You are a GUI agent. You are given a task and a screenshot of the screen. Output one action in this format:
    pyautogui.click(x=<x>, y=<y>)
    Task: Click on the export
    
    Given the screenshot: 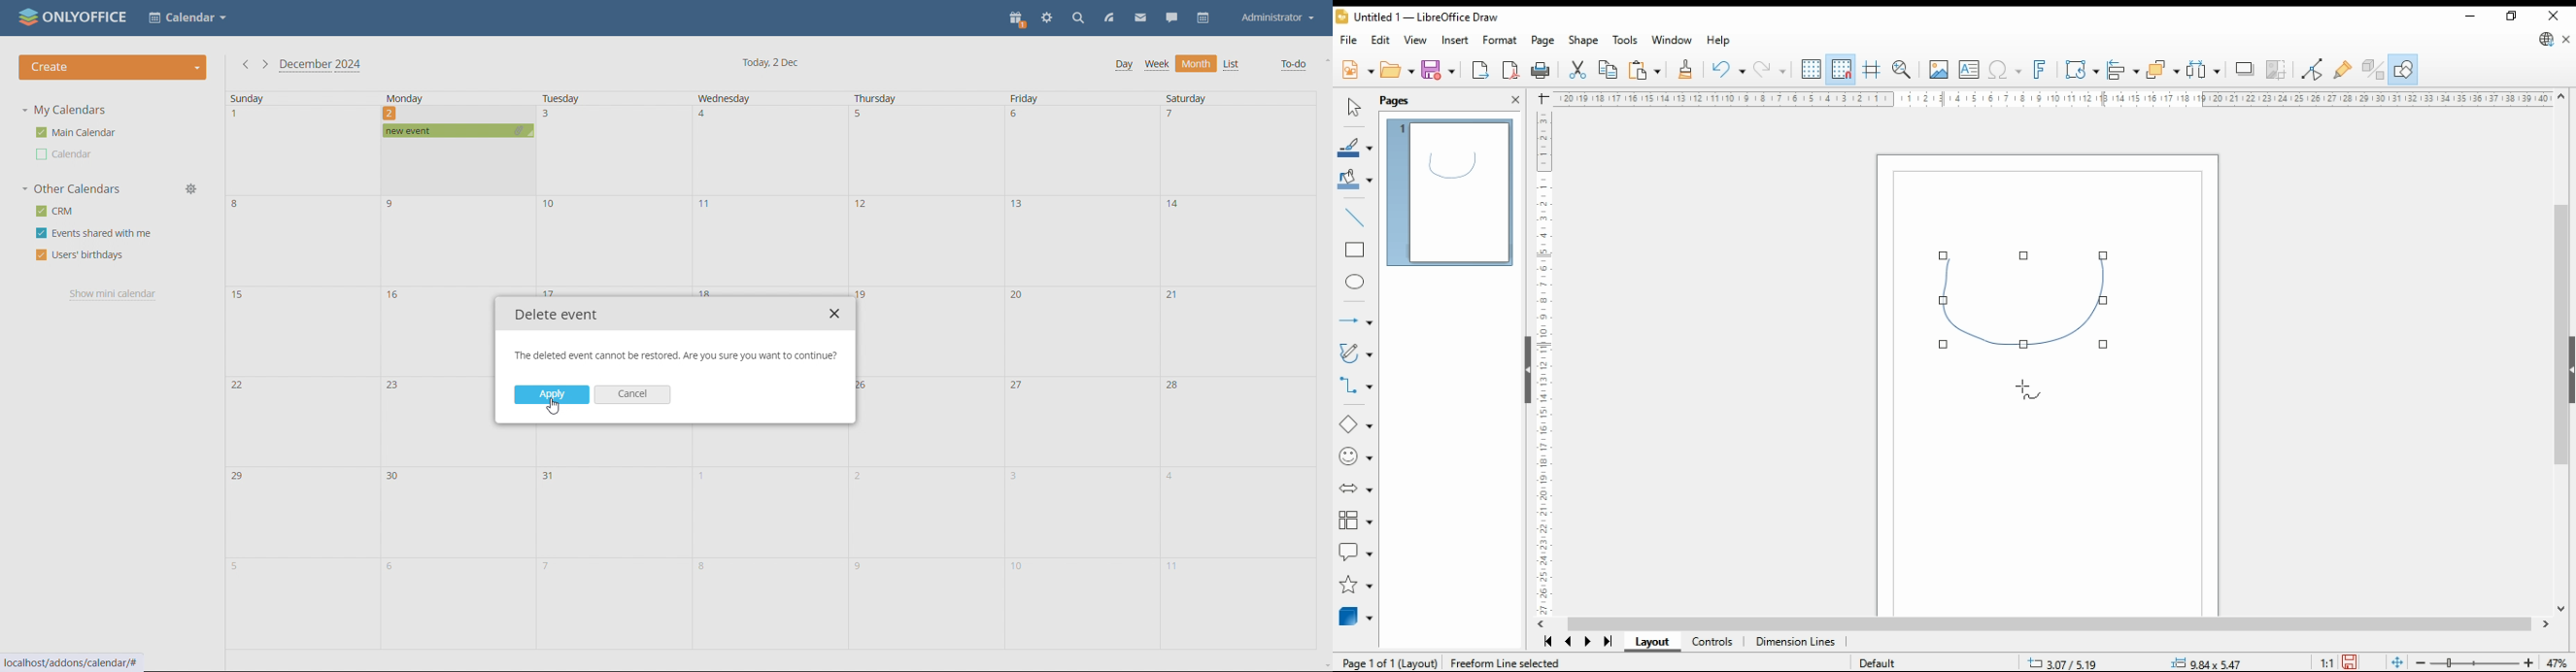 What is the action you would take?
    pyautogui.click(x=1482, y=70)
    